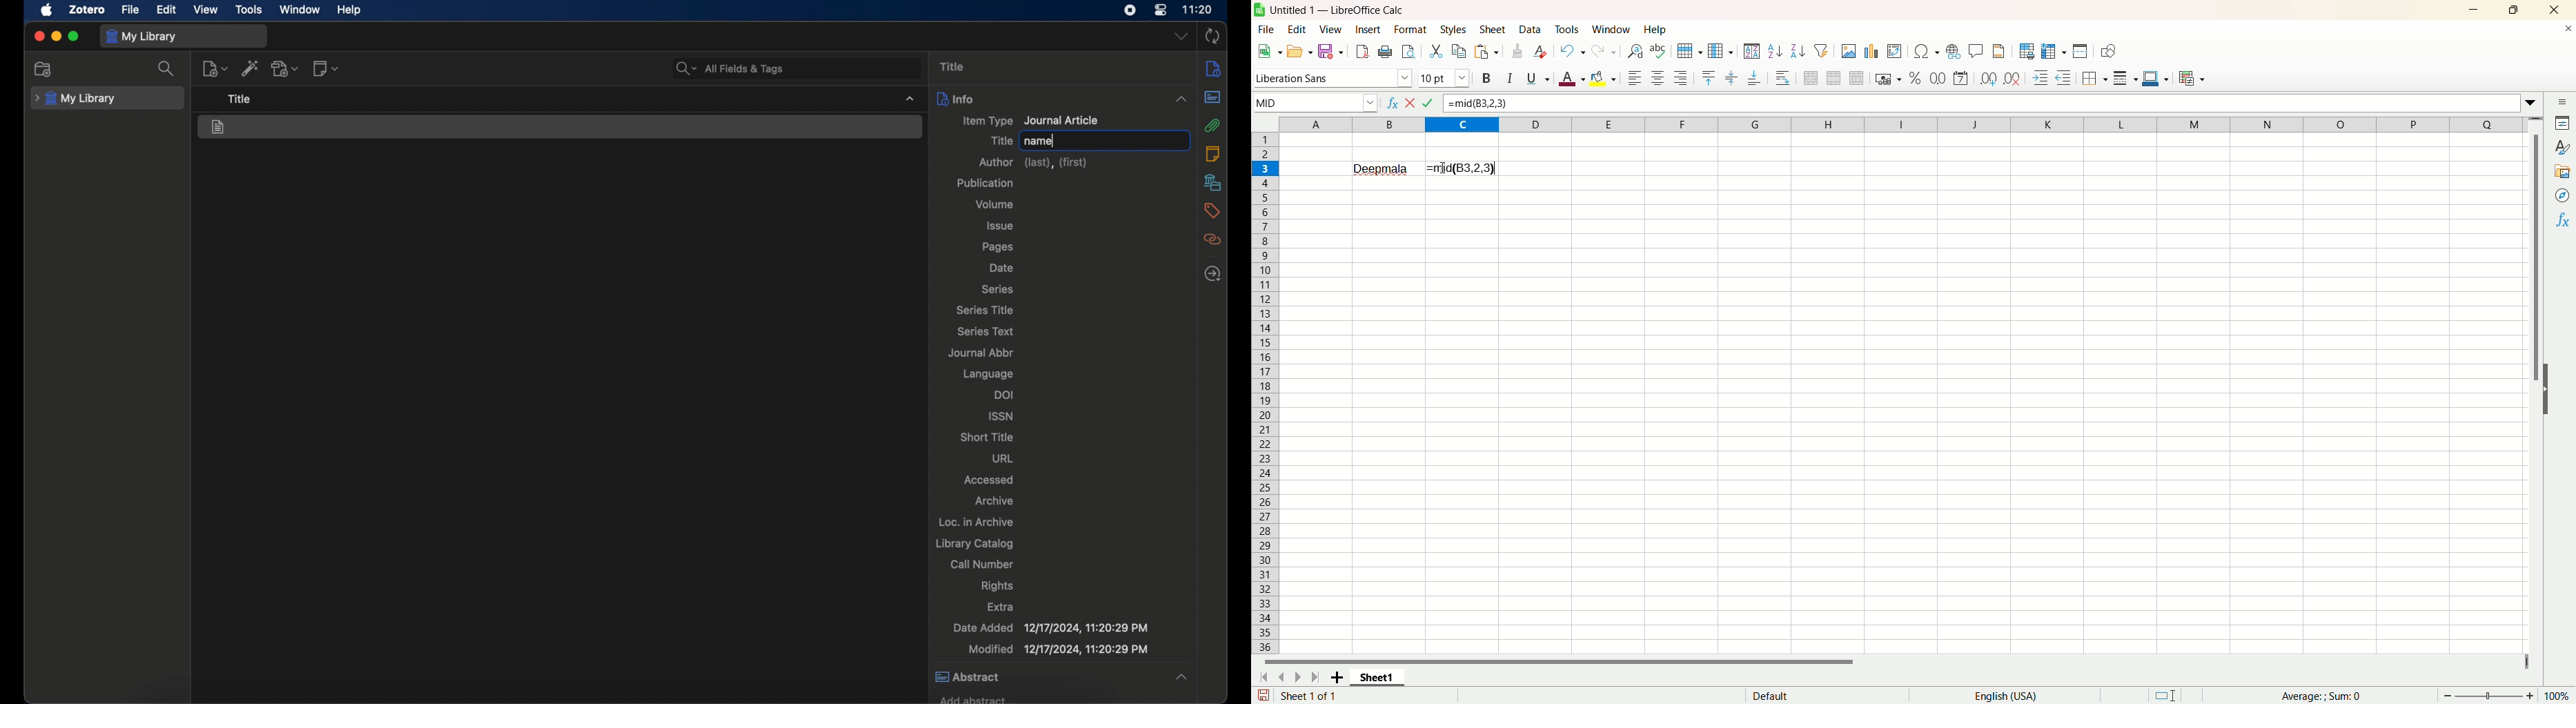  What do you see at coordinates (38, 36) in the screenshot?
I see `close` at bounding box center [38, 36].